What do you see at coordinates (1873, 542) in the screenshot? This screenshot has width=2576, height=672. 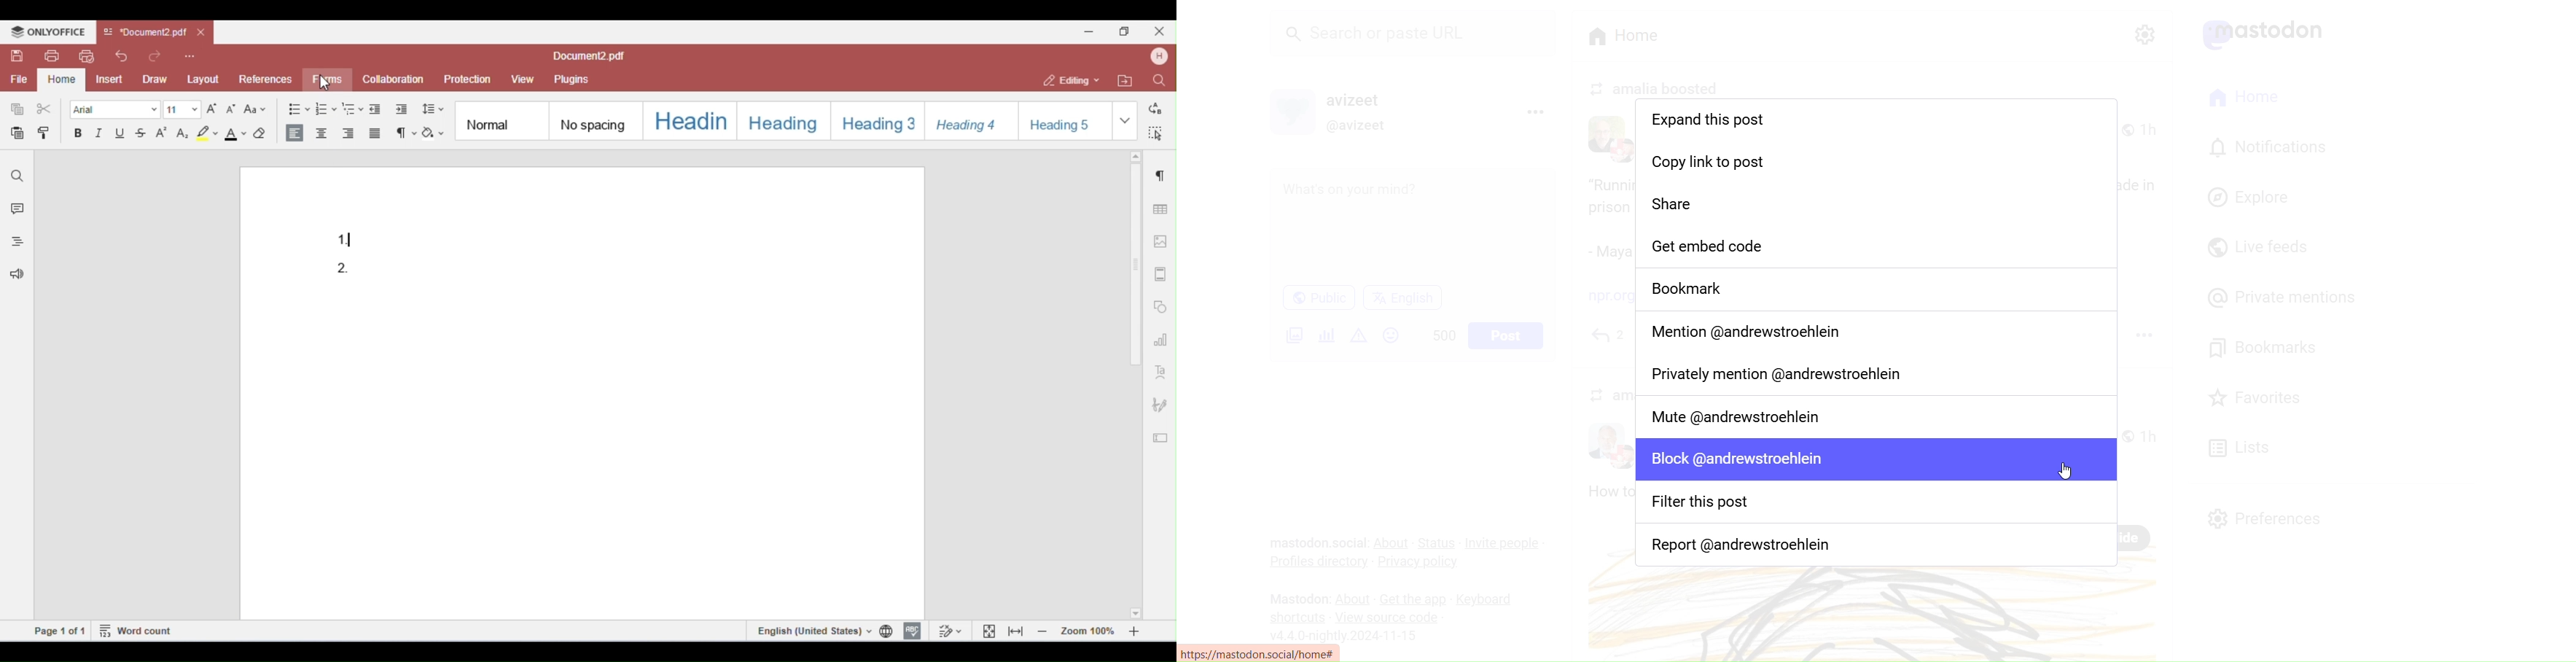 I see `Report User` at bounding box center [1873, 542].